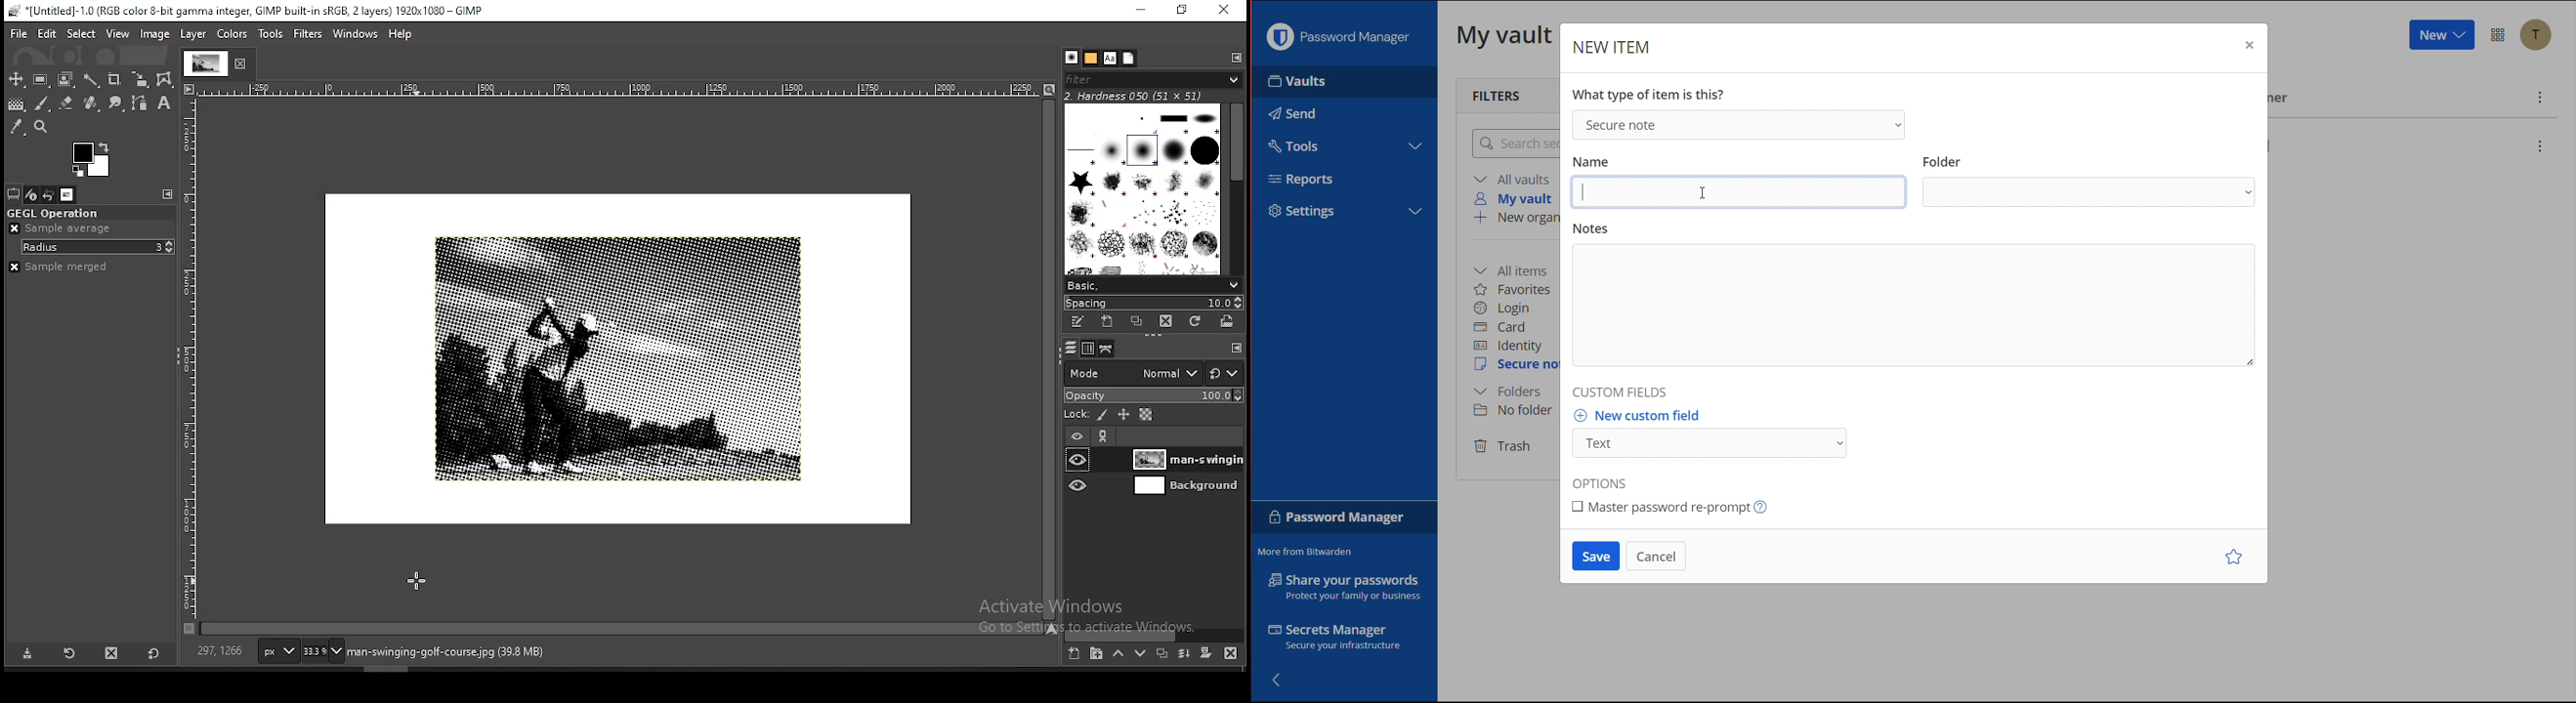  What do you see at coordinates (17, 126) in the screenshot?
I see `color picker tool` at bounding box center [17, 126].